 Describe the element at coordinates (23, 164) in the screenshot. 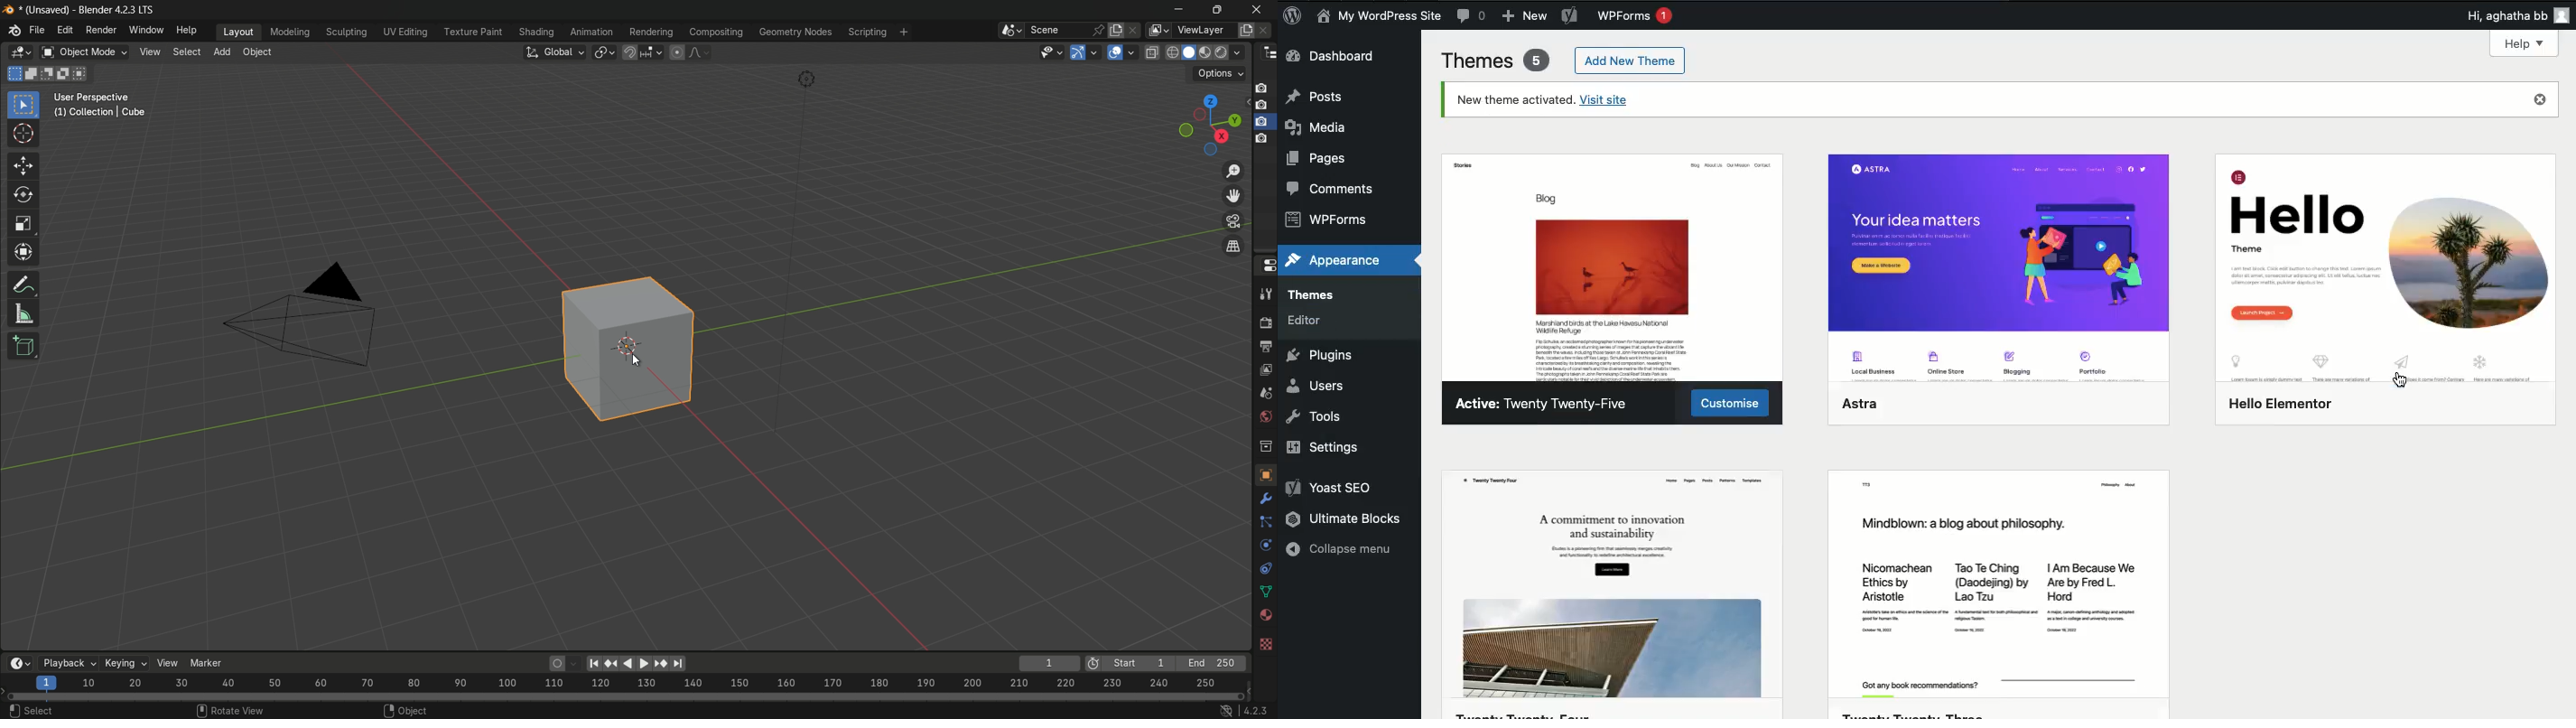

I see `move` at that location.